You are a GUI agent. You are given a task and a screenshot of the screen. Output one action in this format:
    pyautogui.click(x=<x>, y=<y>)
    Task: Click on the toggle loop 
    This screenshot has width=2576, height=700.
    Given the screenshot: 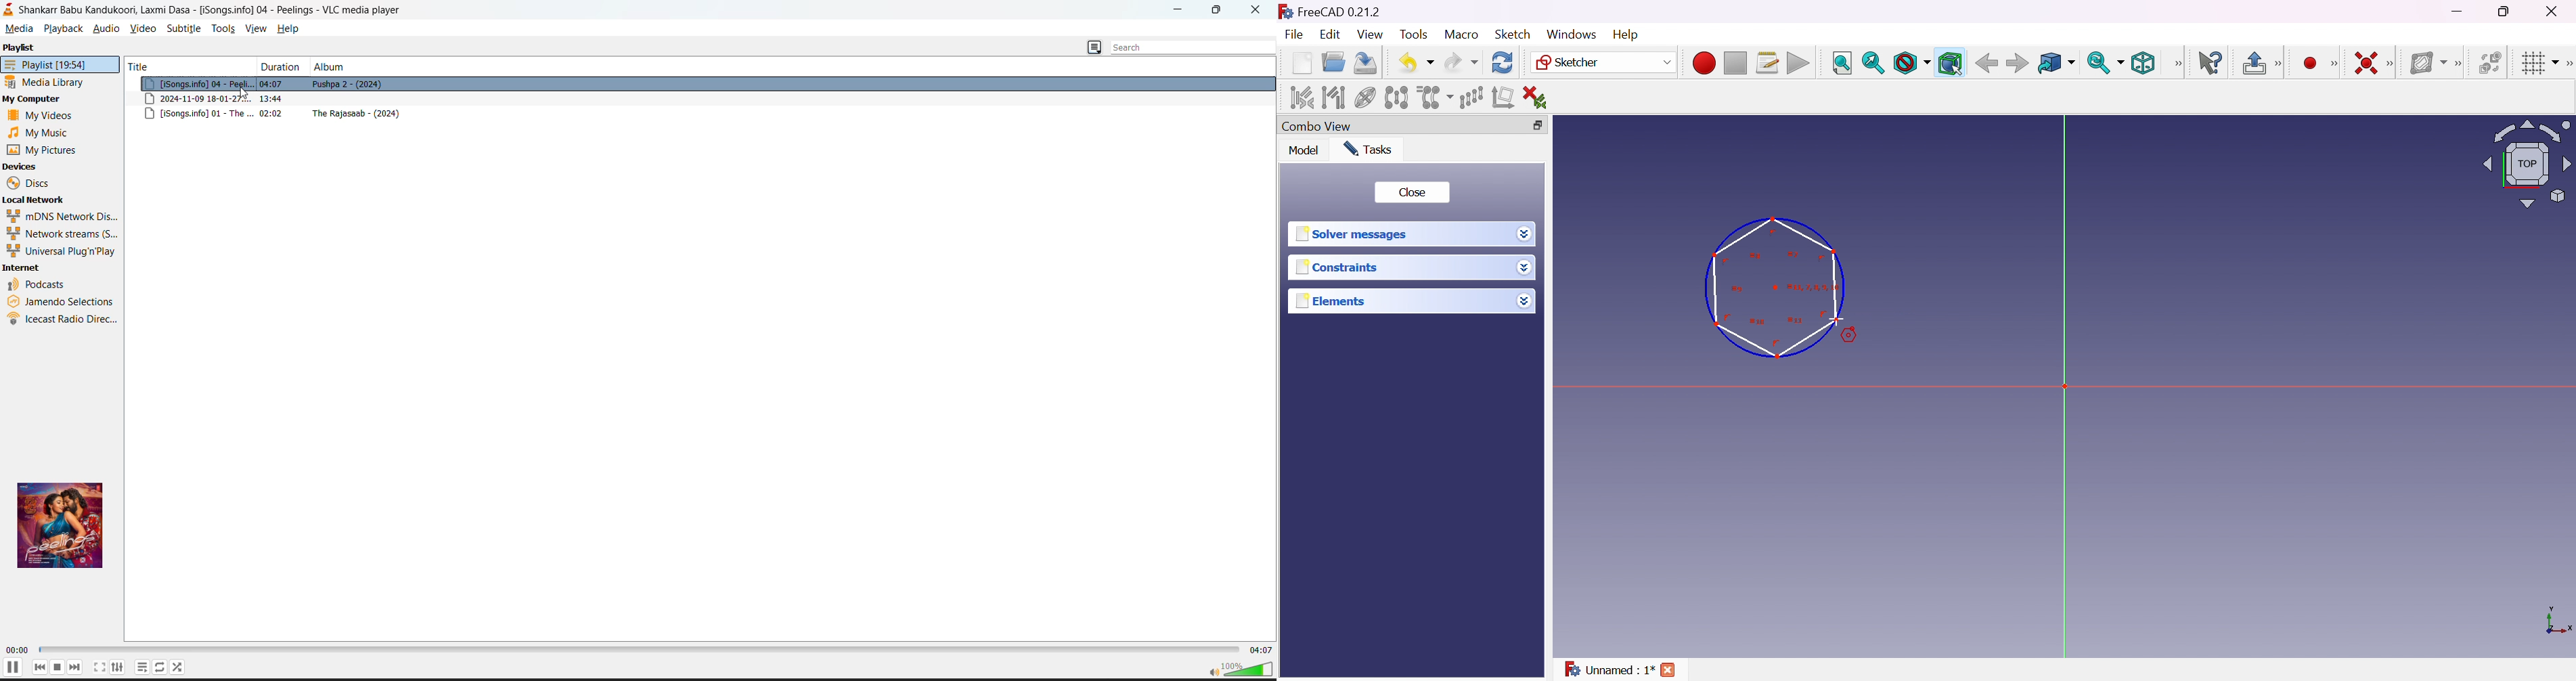 What is the action you would take?
    pyautogui.click(x=162, y=668)
    